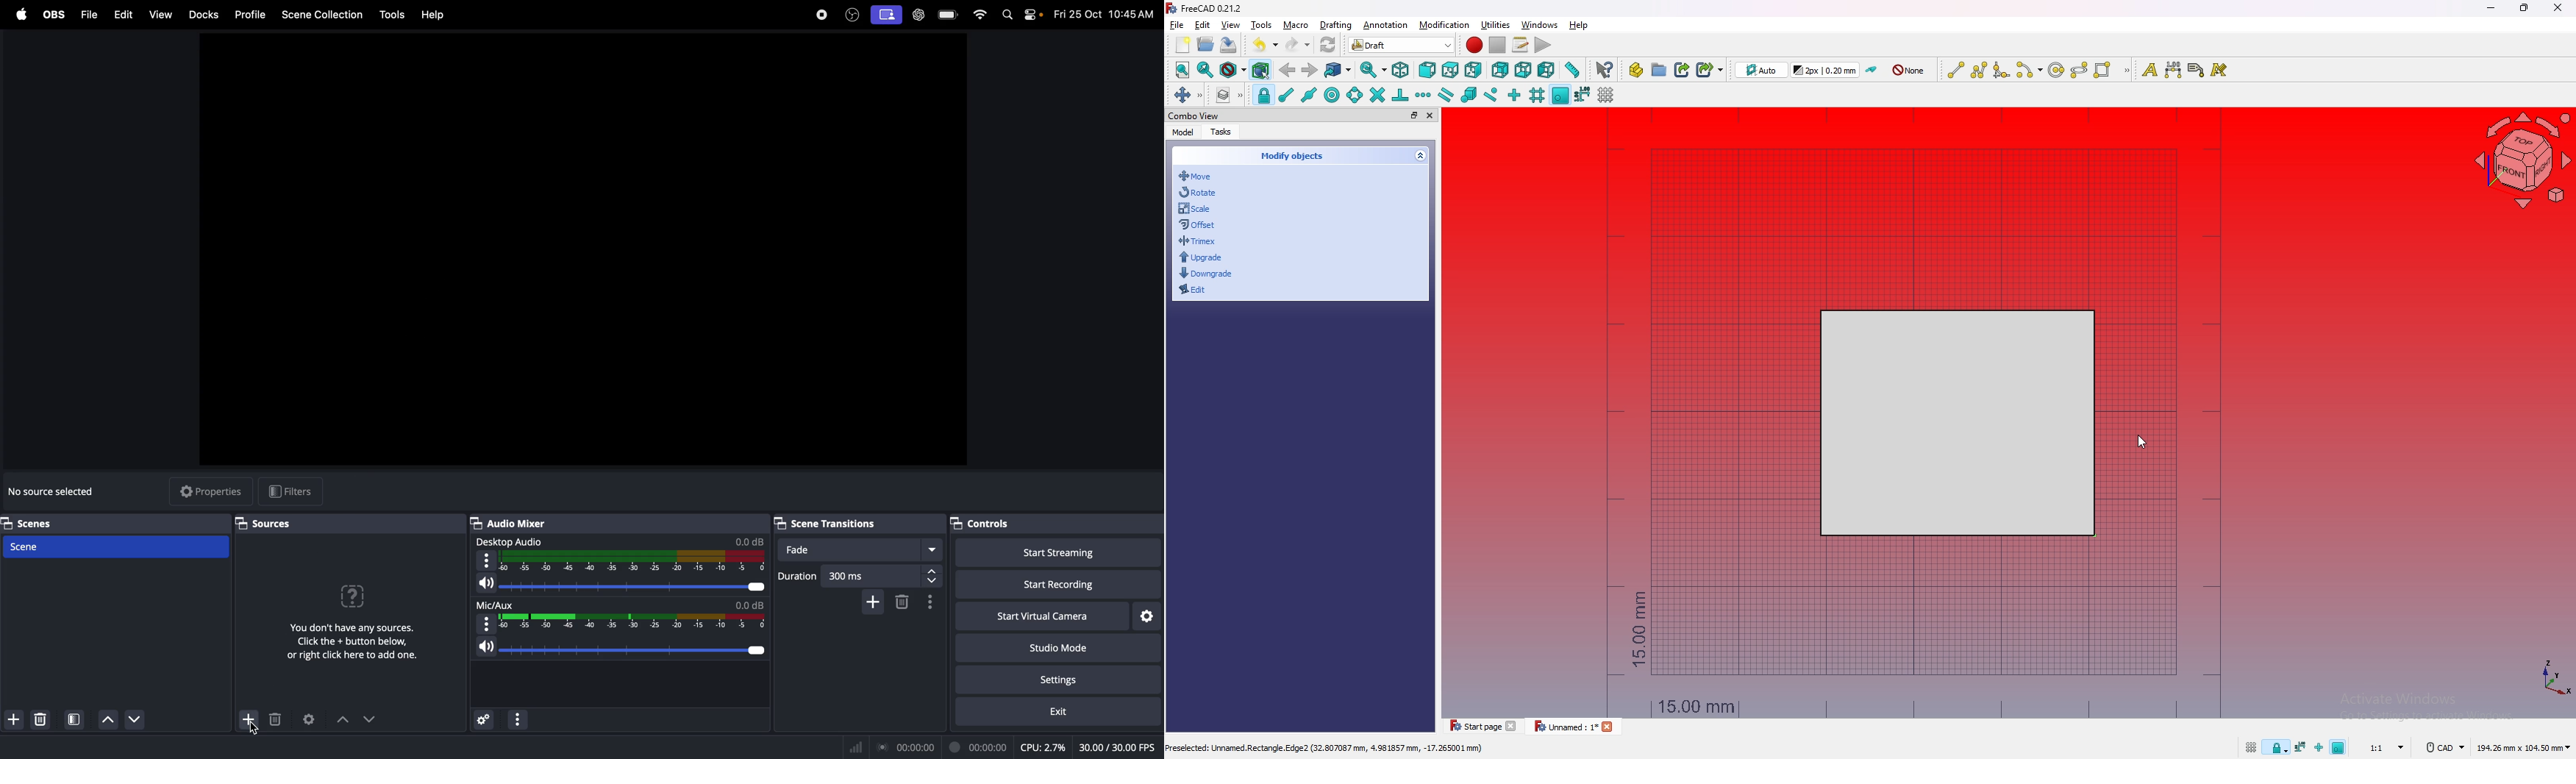 This screenshot has width=2576, height=784. Describe the element at coordinates (822, 524) in the screenshot. I see `Scene transitions` at that location.